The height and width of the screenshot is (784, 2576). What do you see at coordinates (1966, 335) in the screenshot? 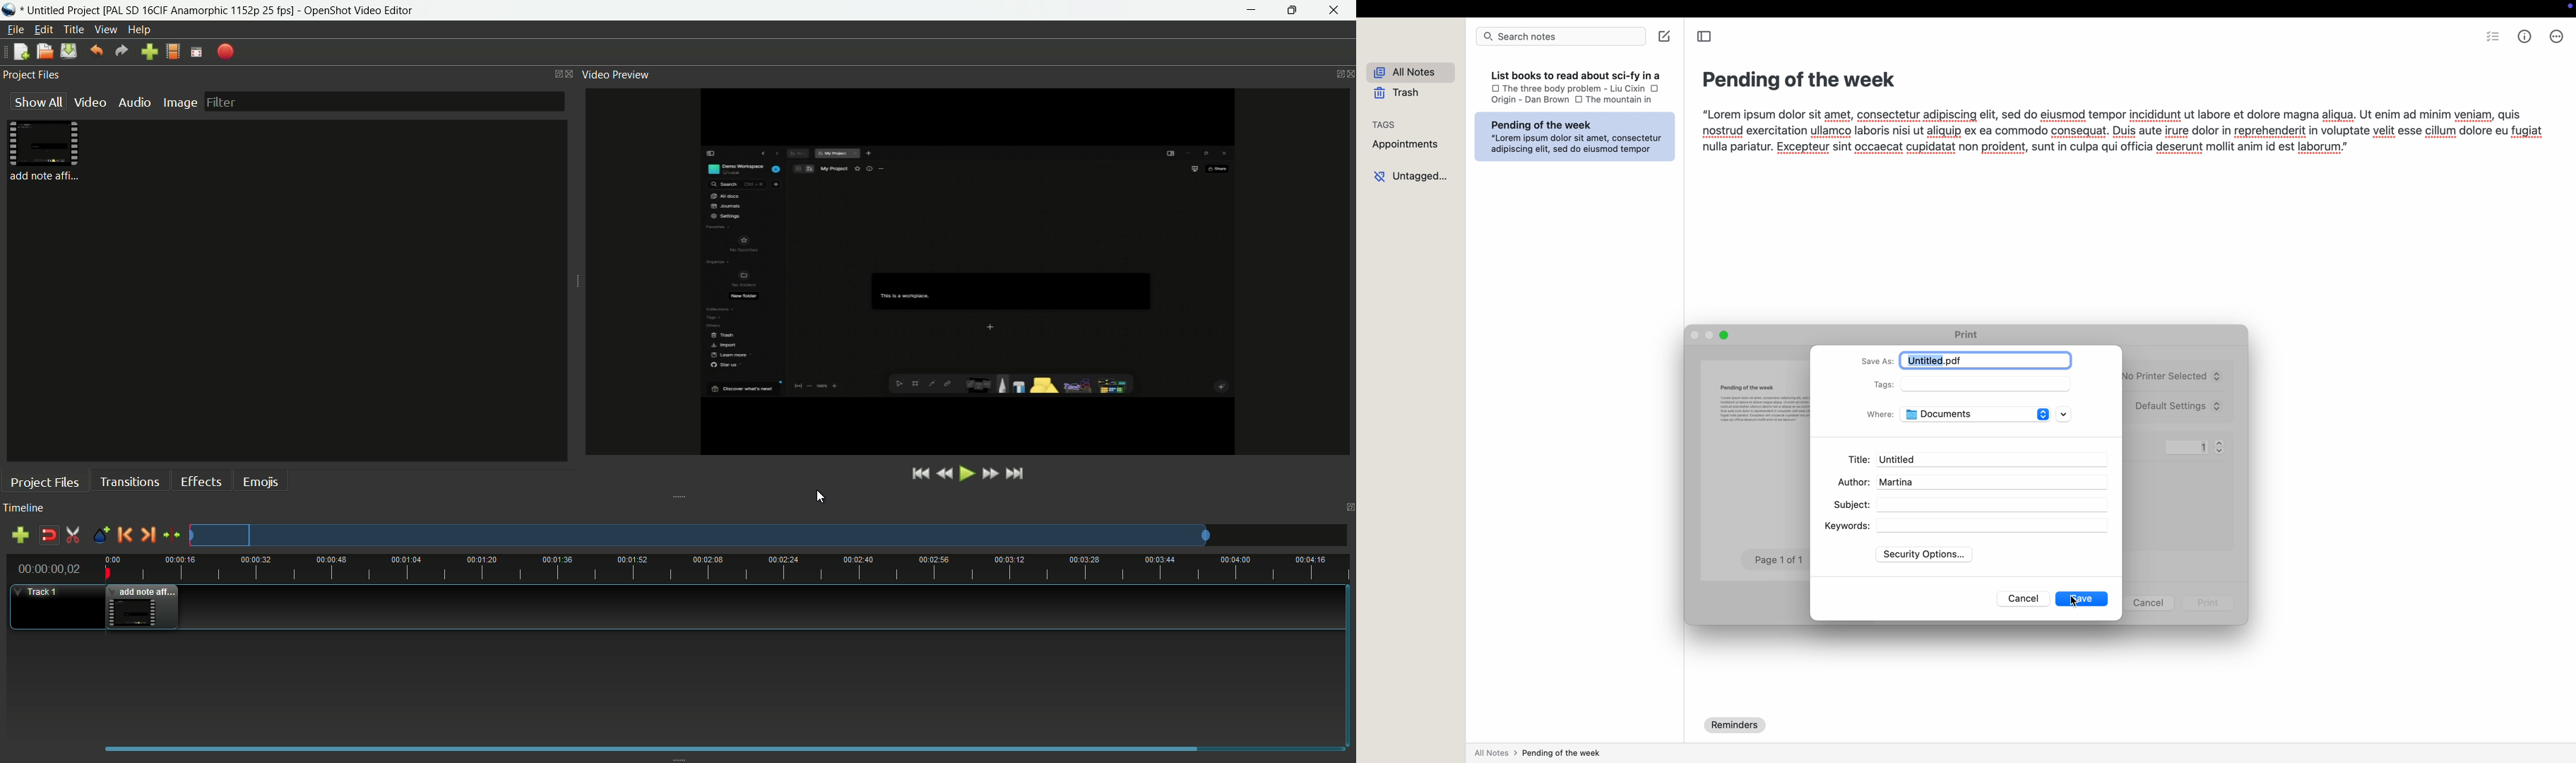
I see `print` at bounding box center [1966, 335].